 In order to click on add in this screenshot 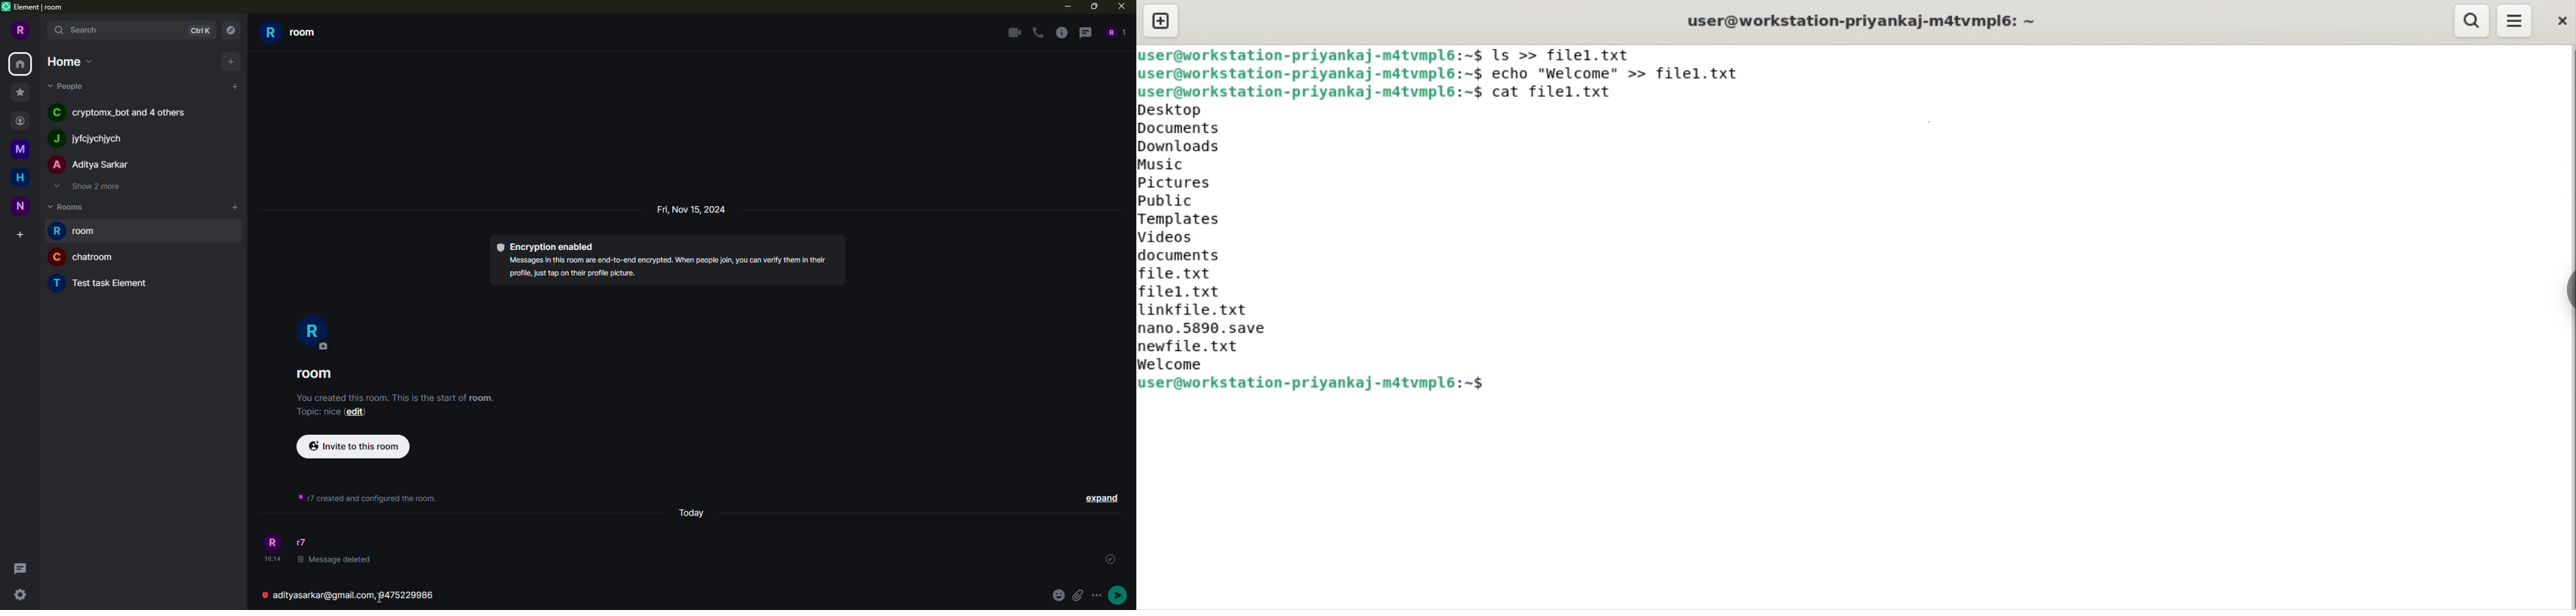, I will do `click(230, 60)`.